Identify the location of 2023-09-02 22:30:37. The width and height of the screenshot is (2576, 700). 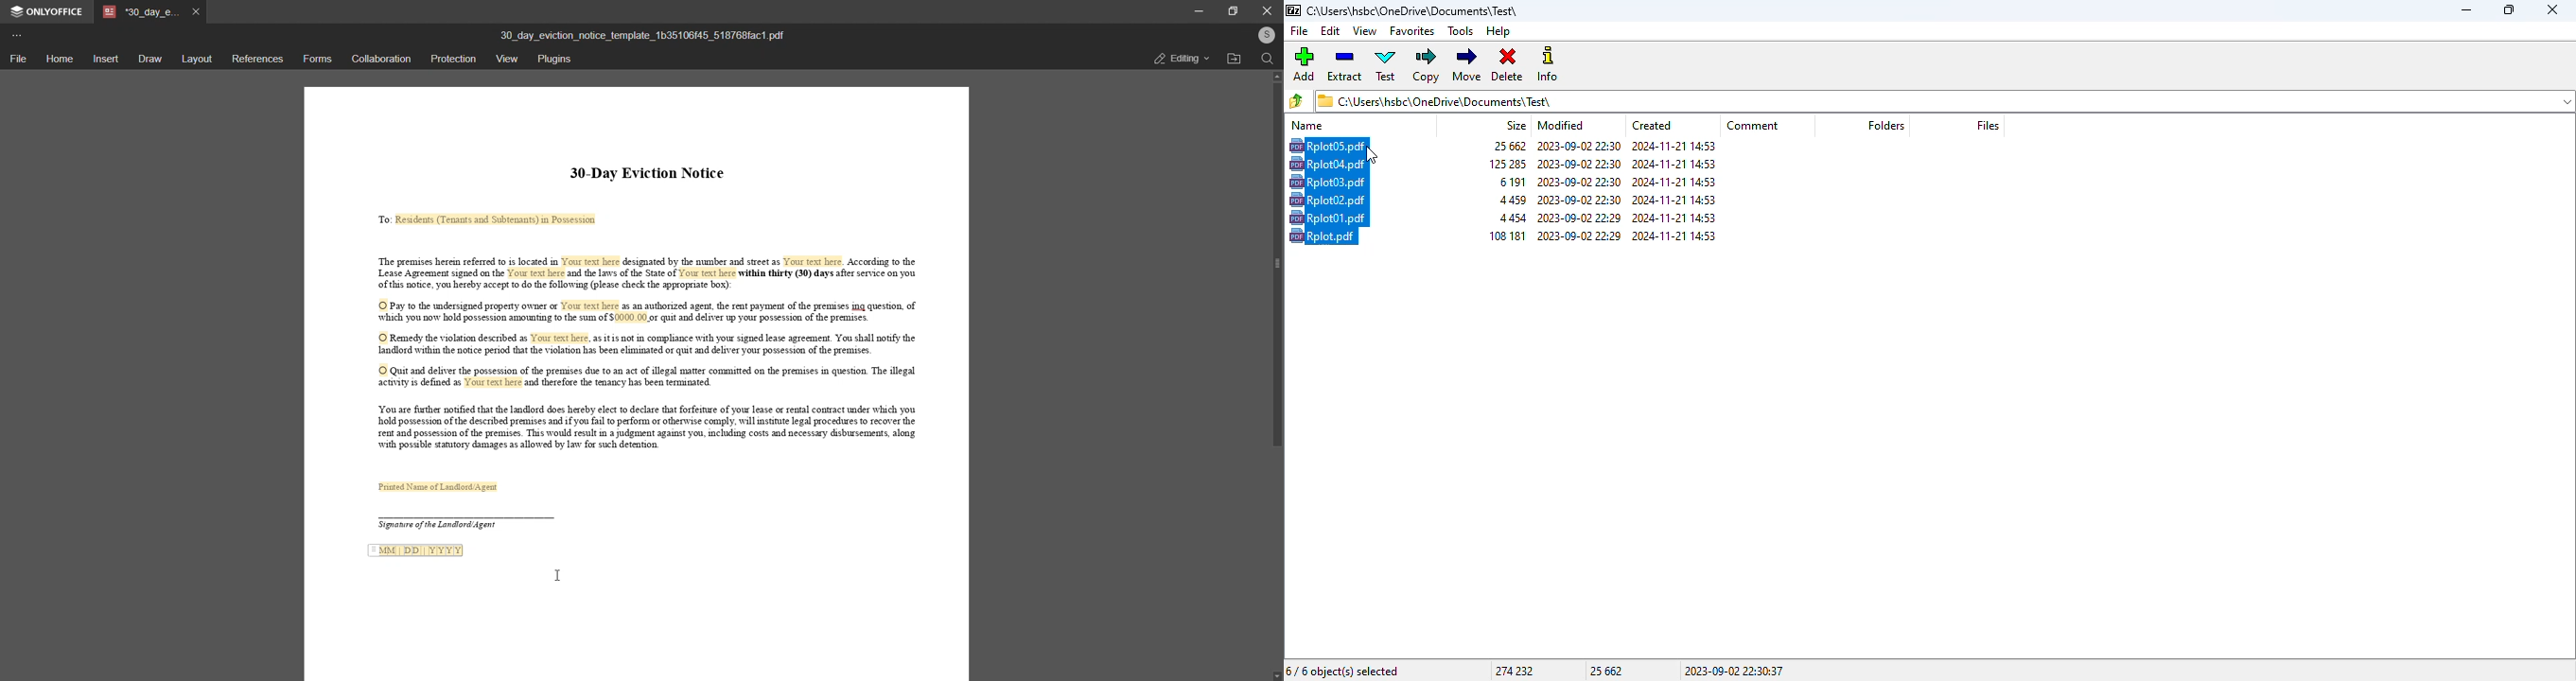
(1734, 671).